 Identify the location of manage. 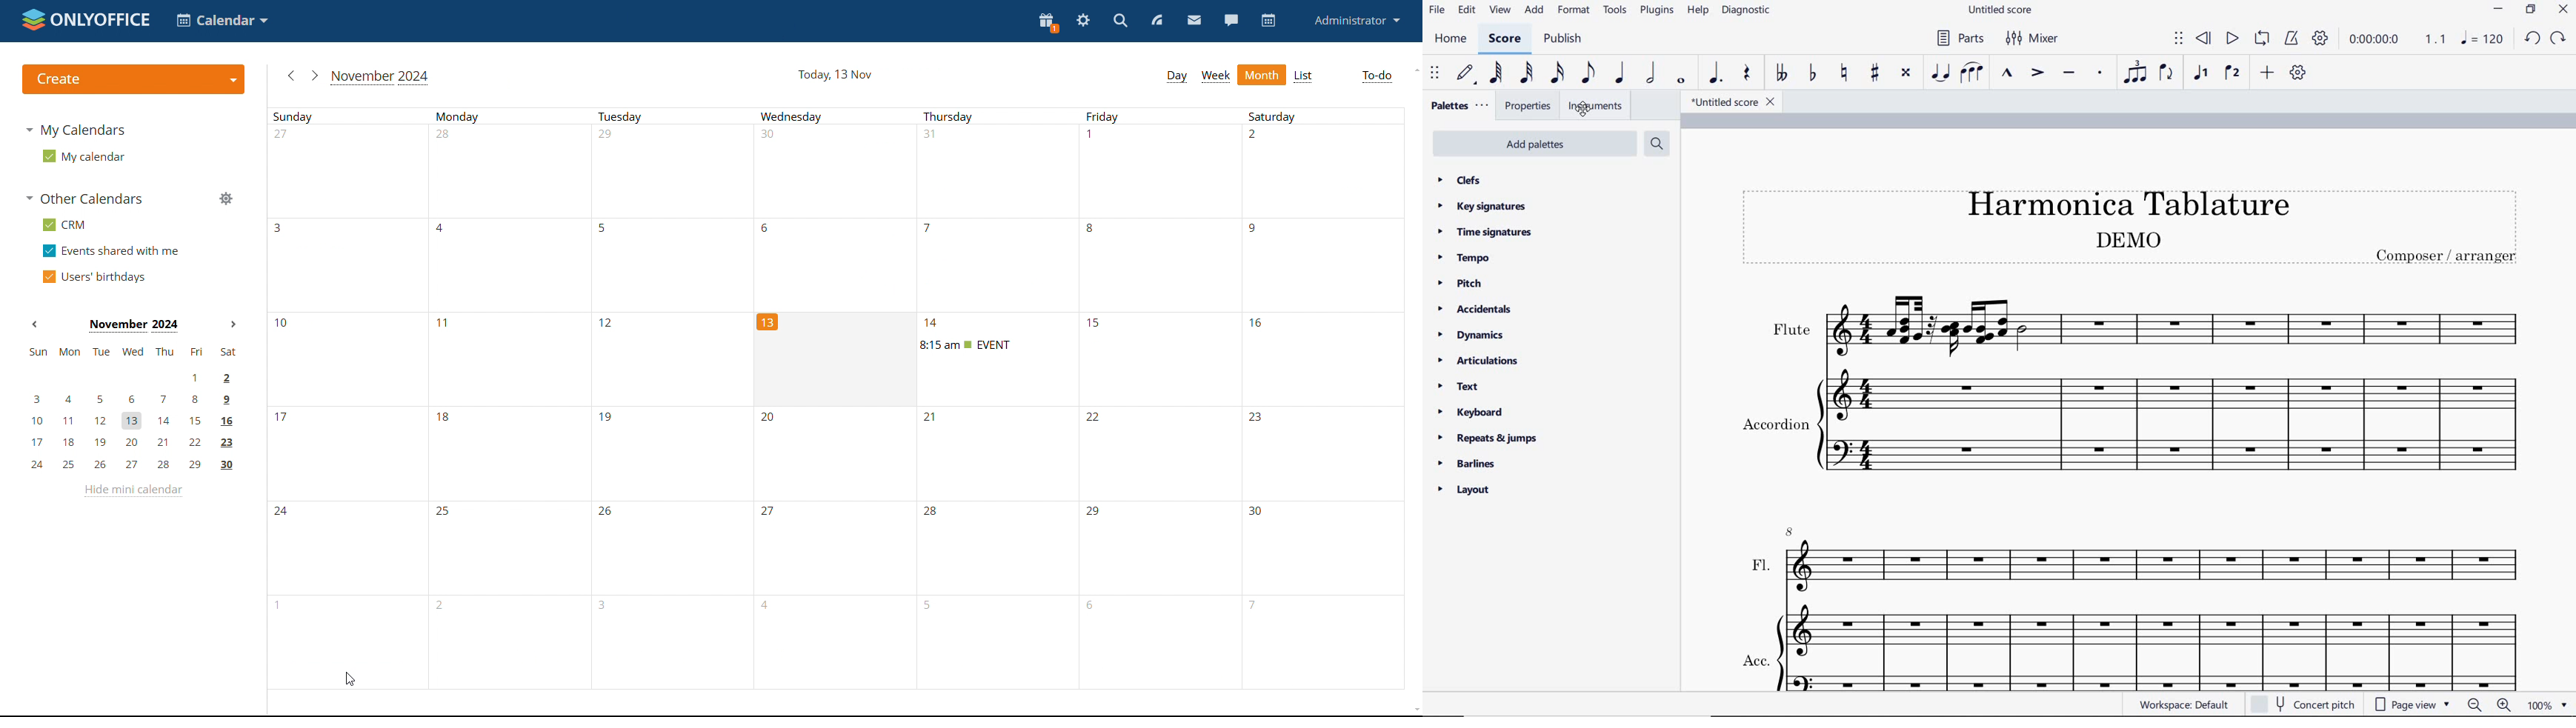
(225, 199).